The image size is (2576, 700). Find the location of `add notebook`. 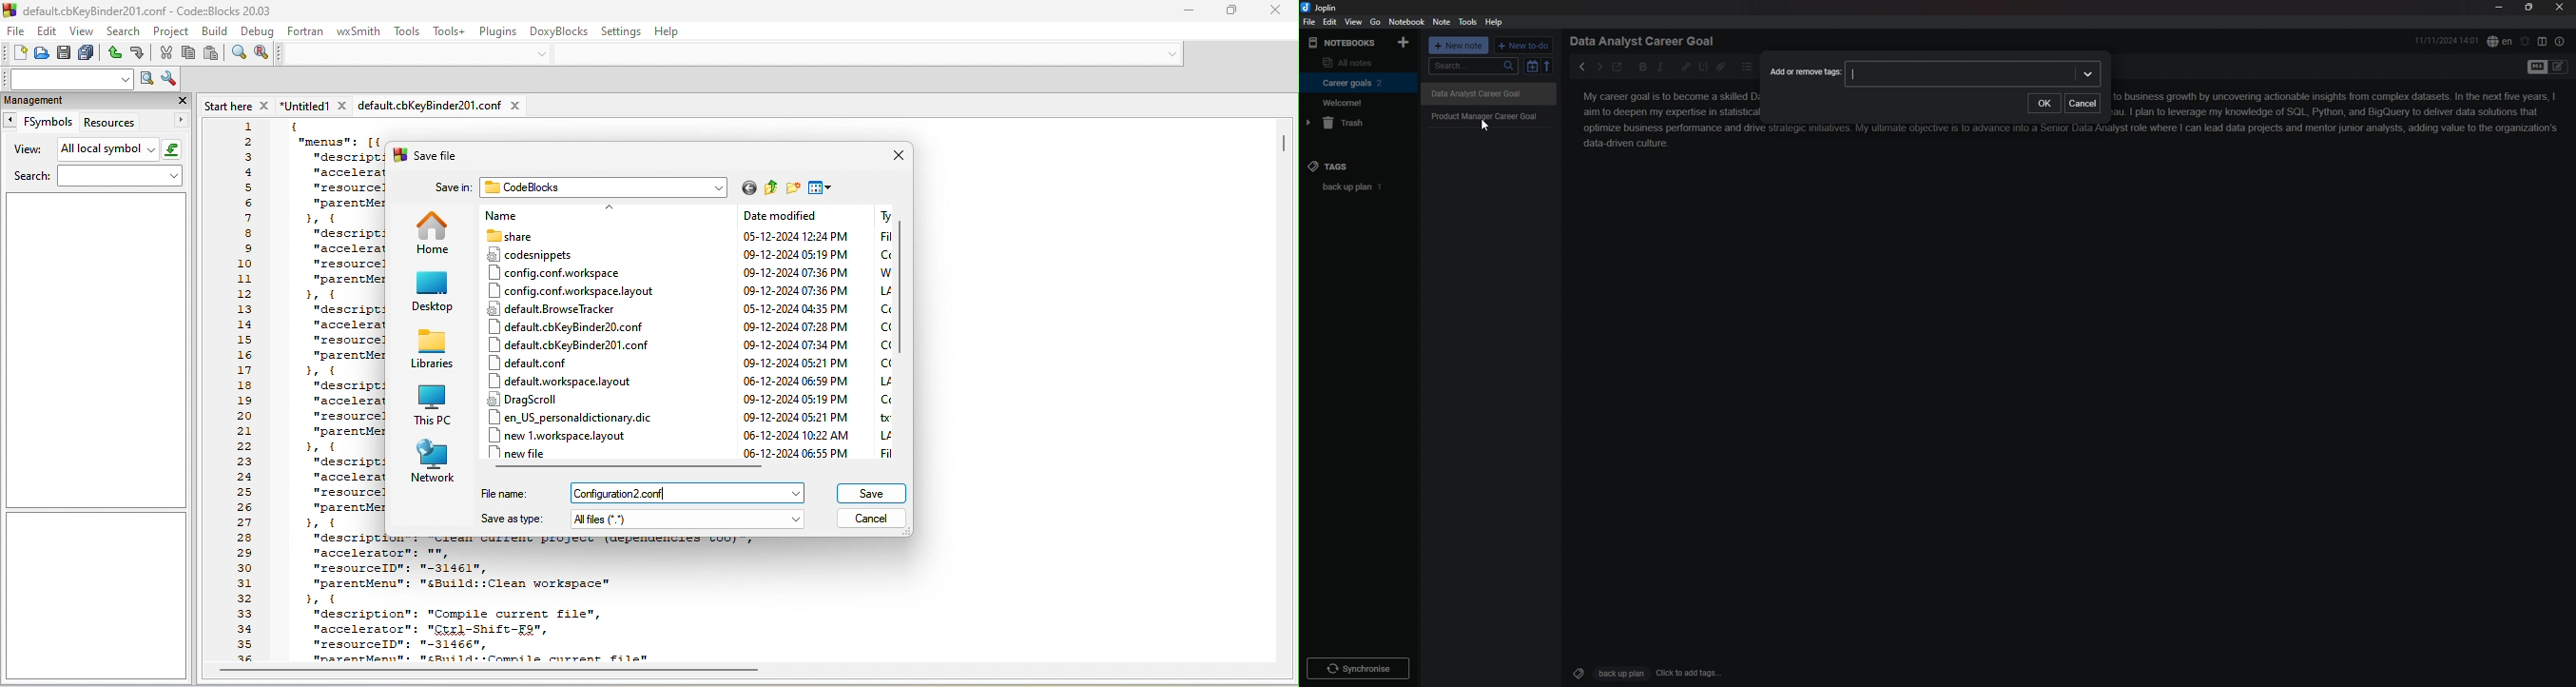

add notebook is located at coordinates (1405, 42).